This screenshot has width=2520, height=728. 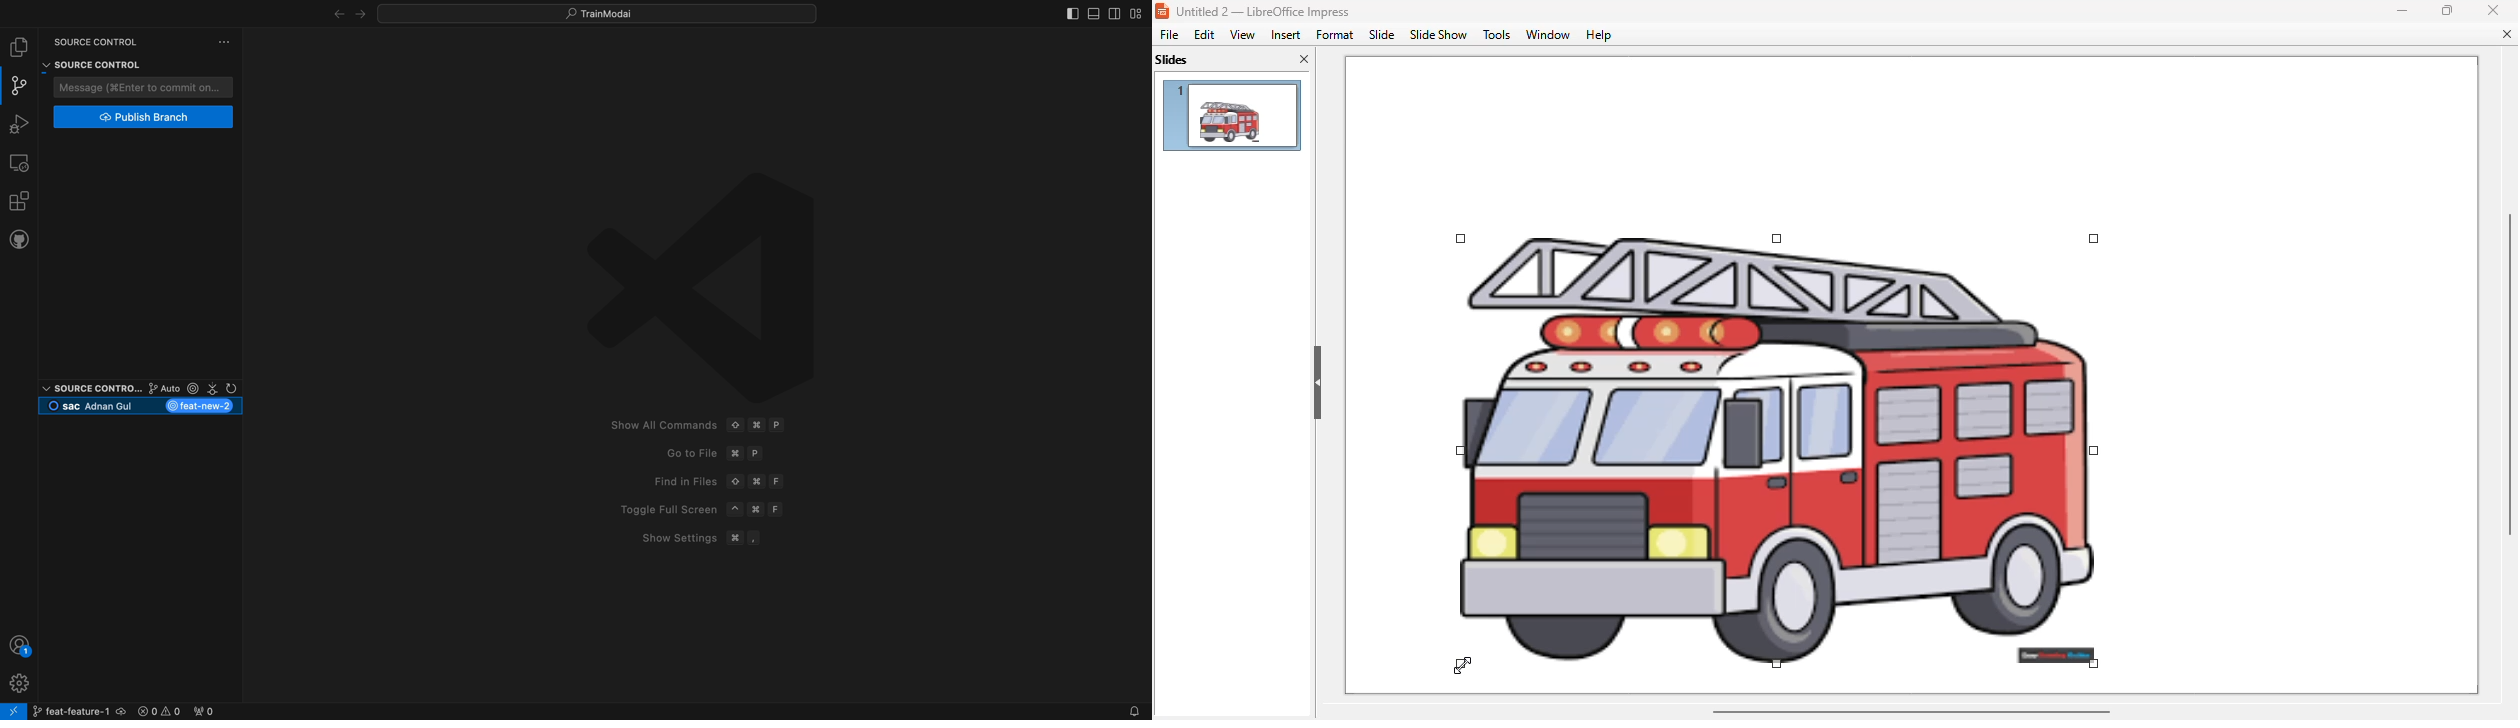 What do you see at coordinates (1169, 35) in the screenshot?
I see `file` at bounding box center [1169, 35].